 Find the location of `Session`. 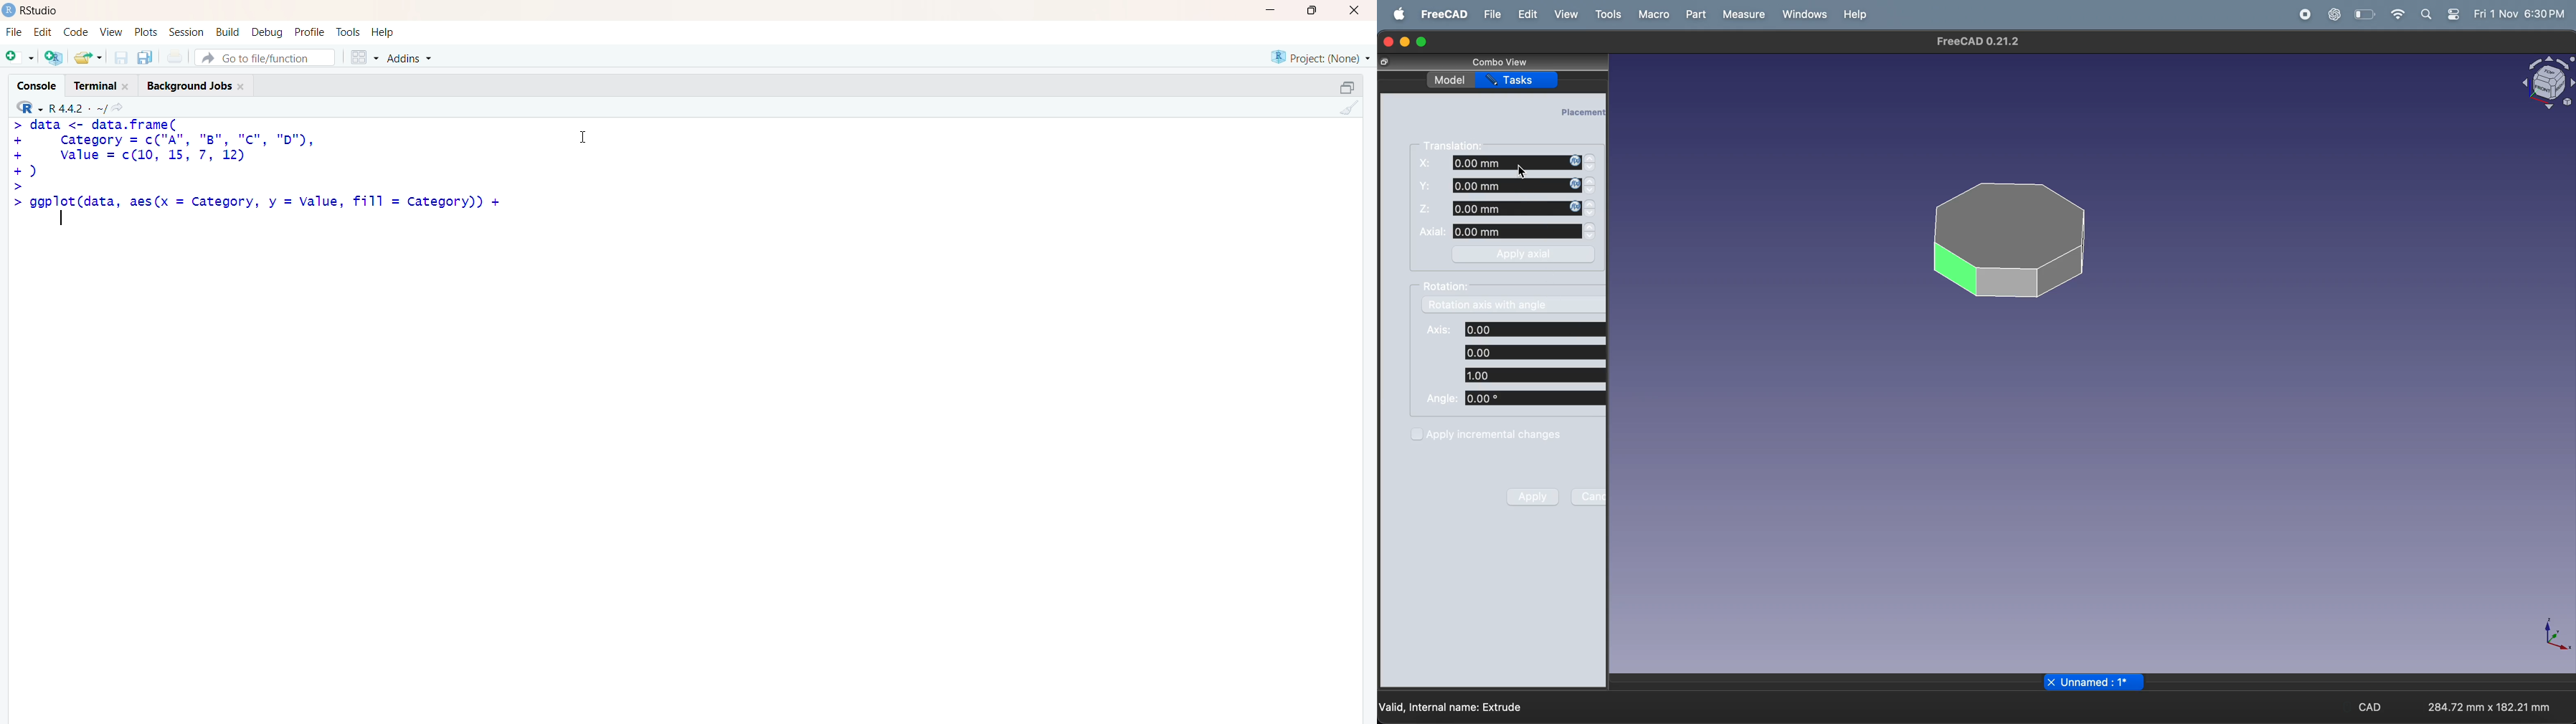

Session is located at coordinates (186, 32).